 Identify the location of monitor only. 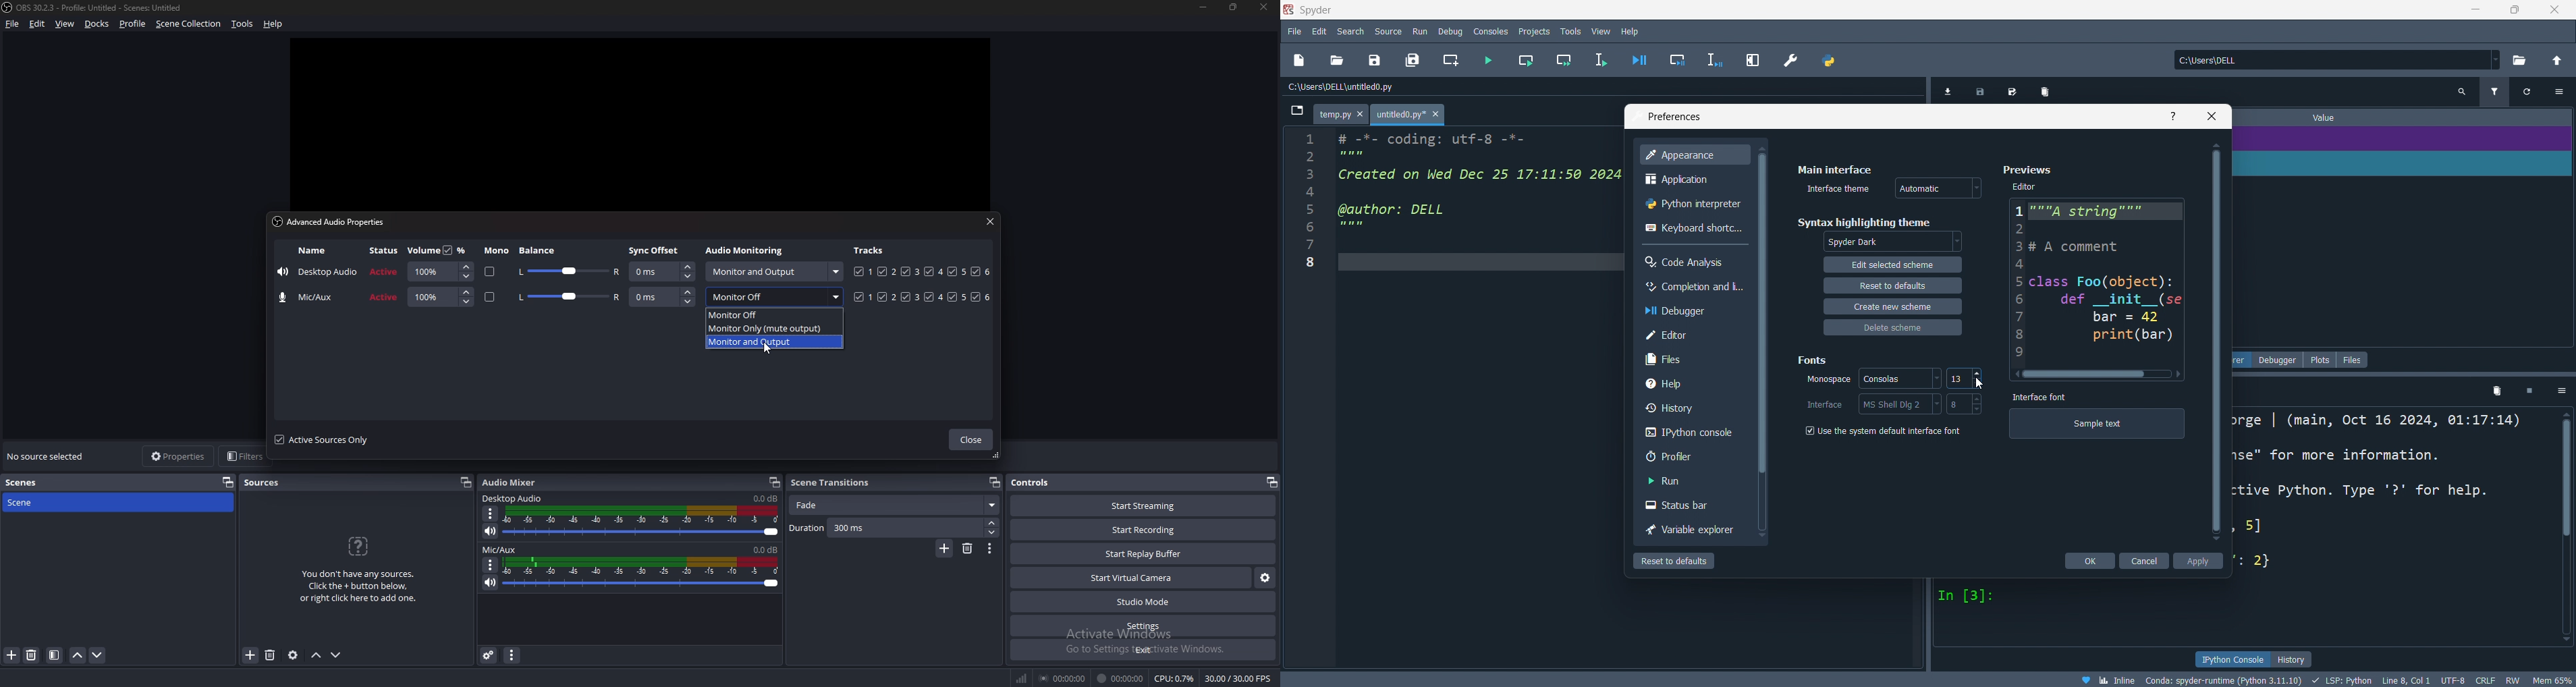
(773, 329).